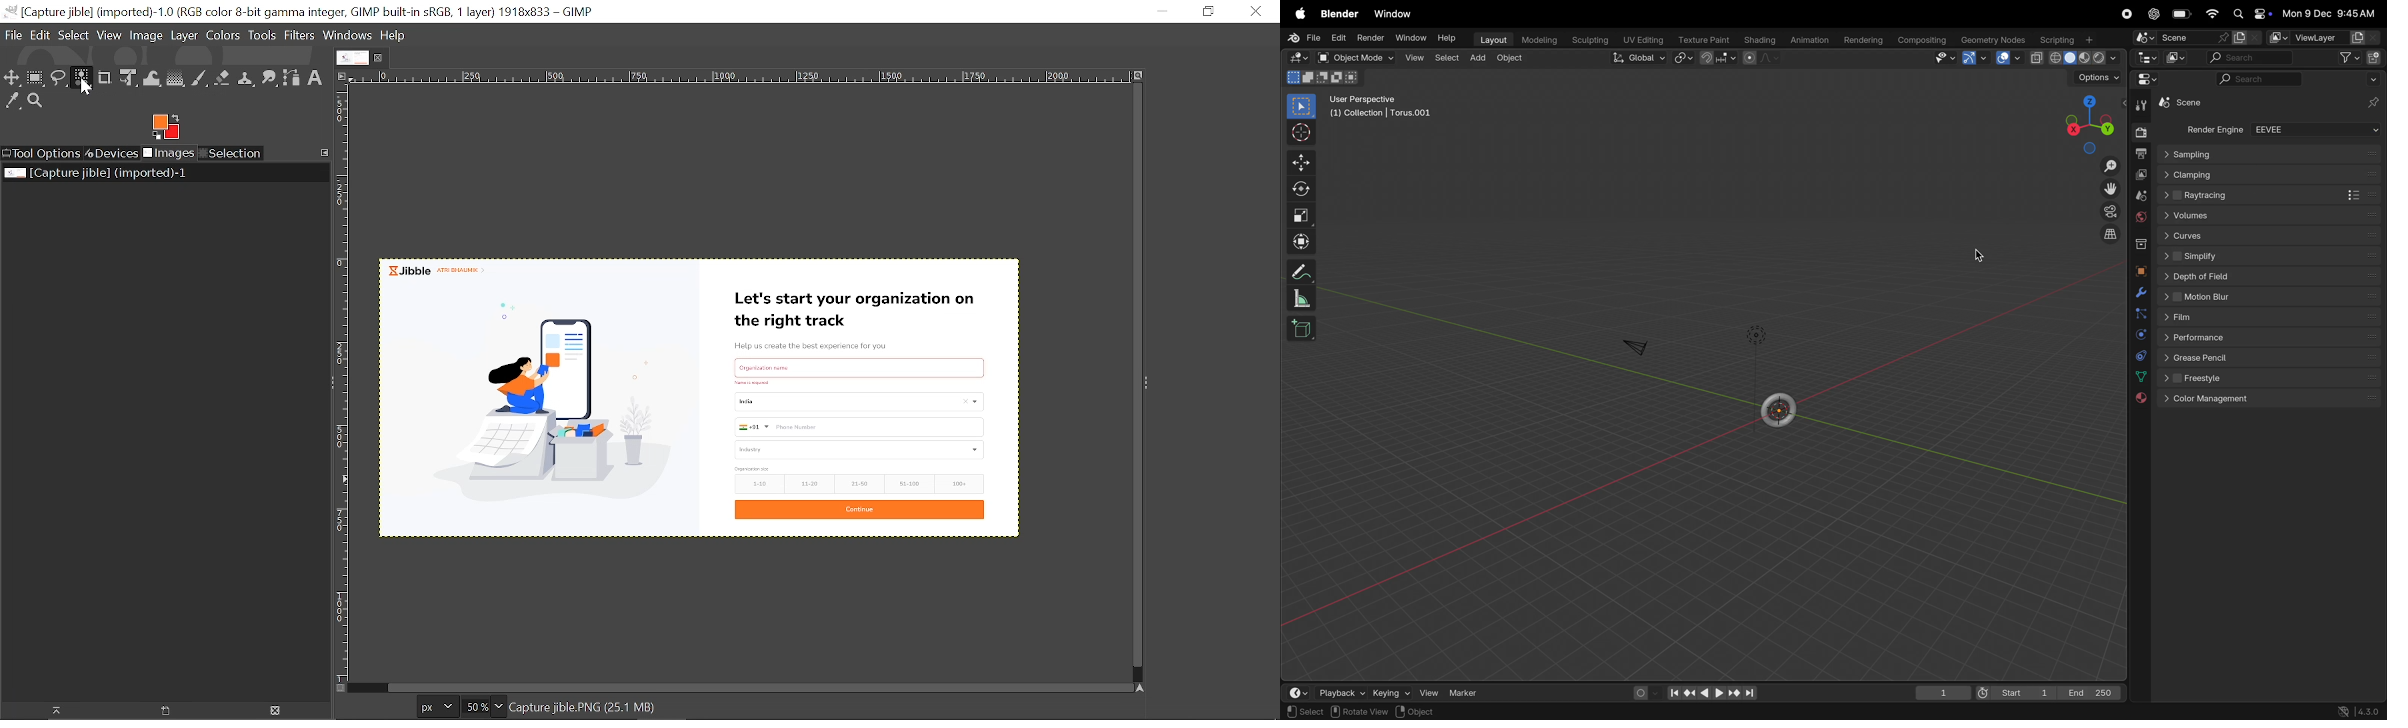 Image resolution: width=2408 pixels, height=728 pixels. Describe the element at coordinates (2348, 58) in the screenshot. I see `filter` at that location.